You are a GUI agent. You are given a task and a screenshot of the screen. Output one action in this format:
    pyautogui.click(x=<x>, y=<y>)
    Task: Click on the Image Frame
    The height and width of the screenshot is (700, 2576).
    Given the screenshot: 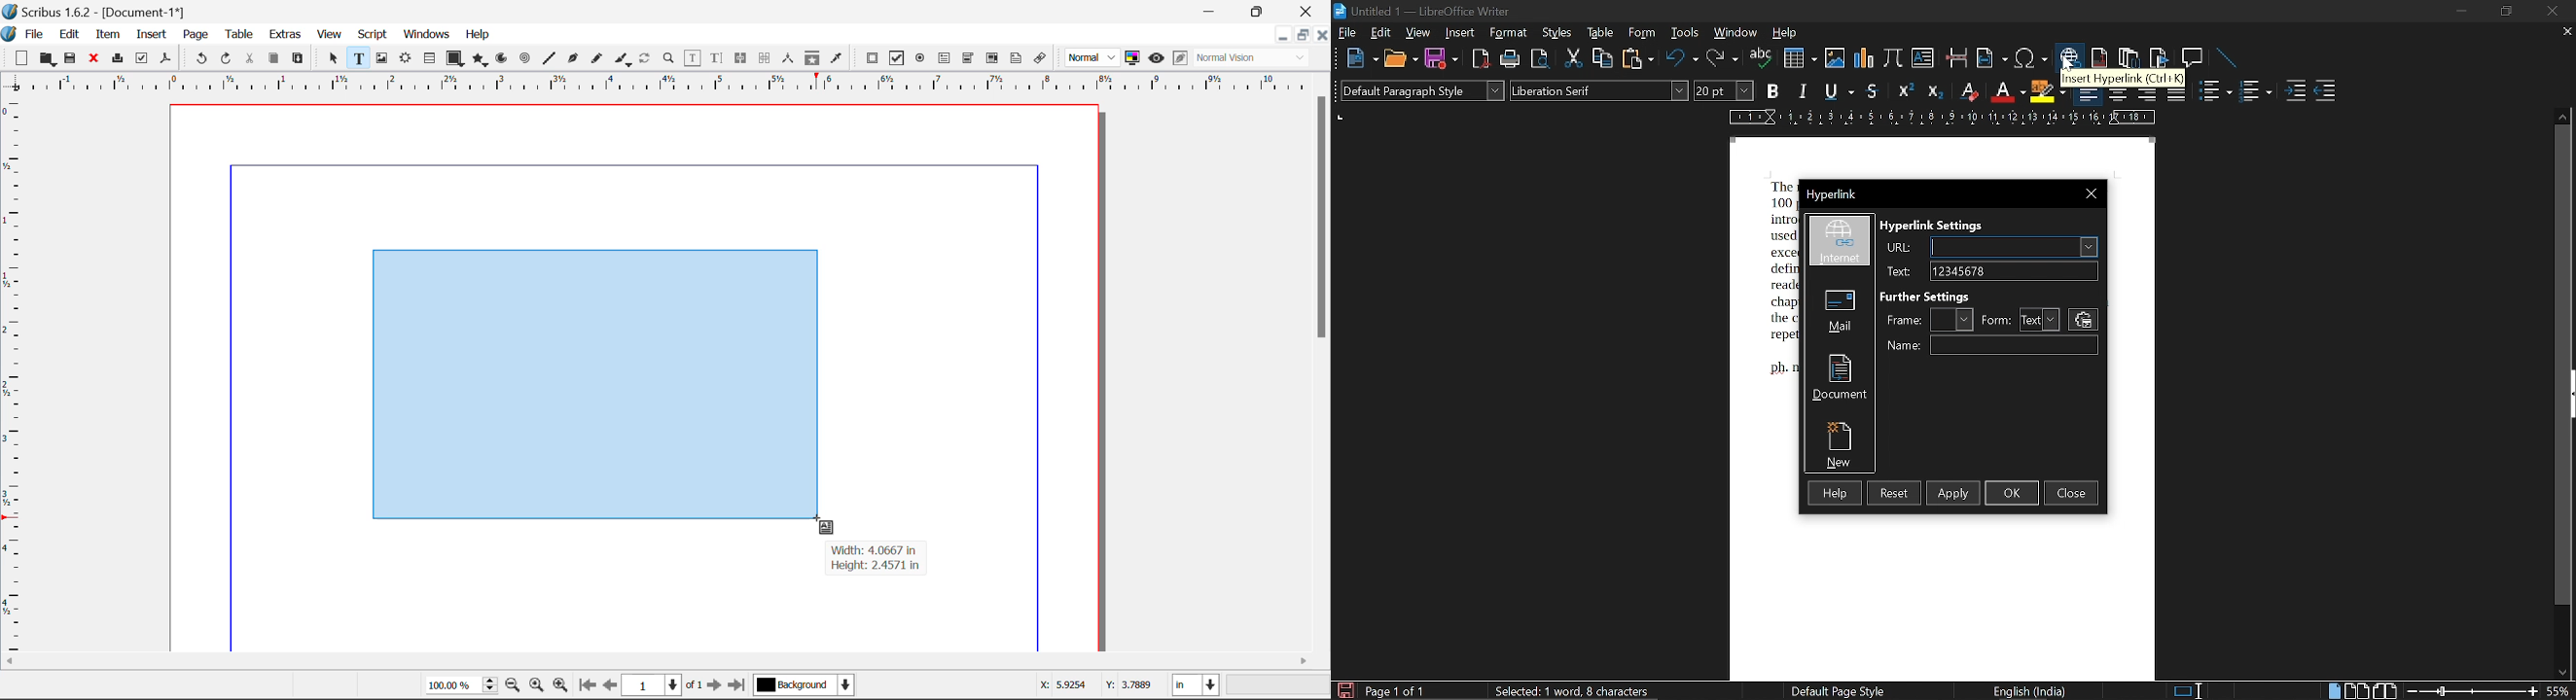 What is the action you would take?
    pyautogui.click(x=381, y=58)
    